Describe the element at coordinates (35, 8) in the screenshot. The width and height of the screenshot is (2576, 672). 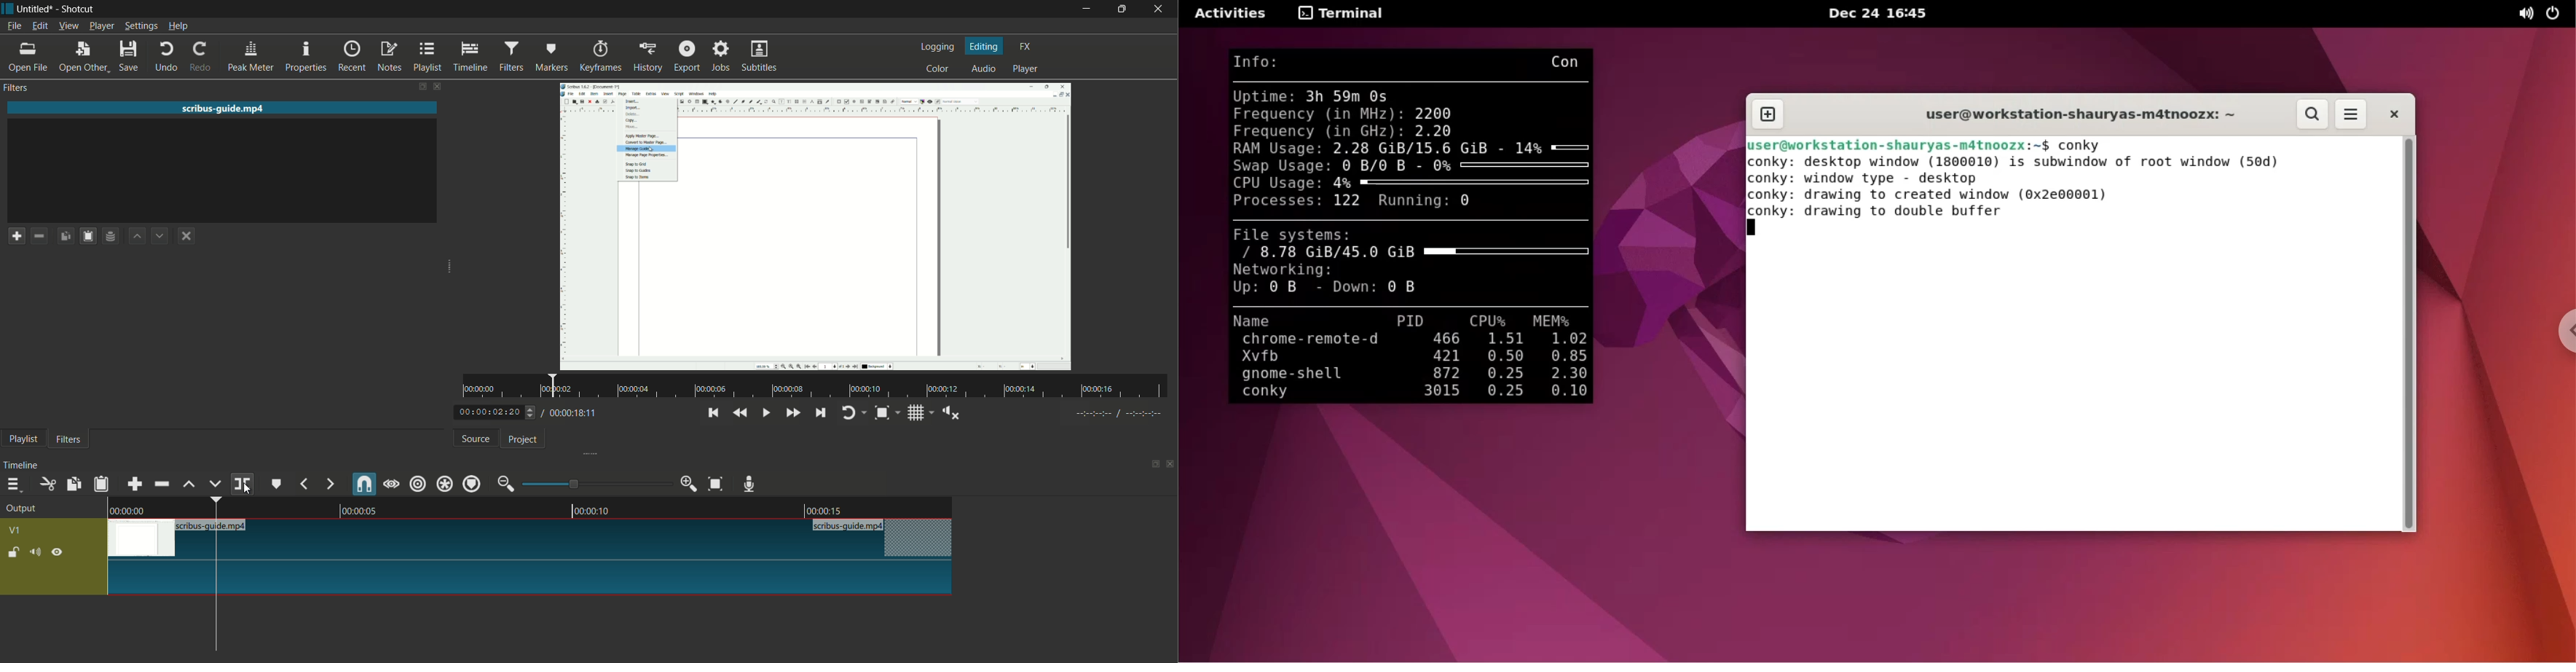
I see `project name` at that location.